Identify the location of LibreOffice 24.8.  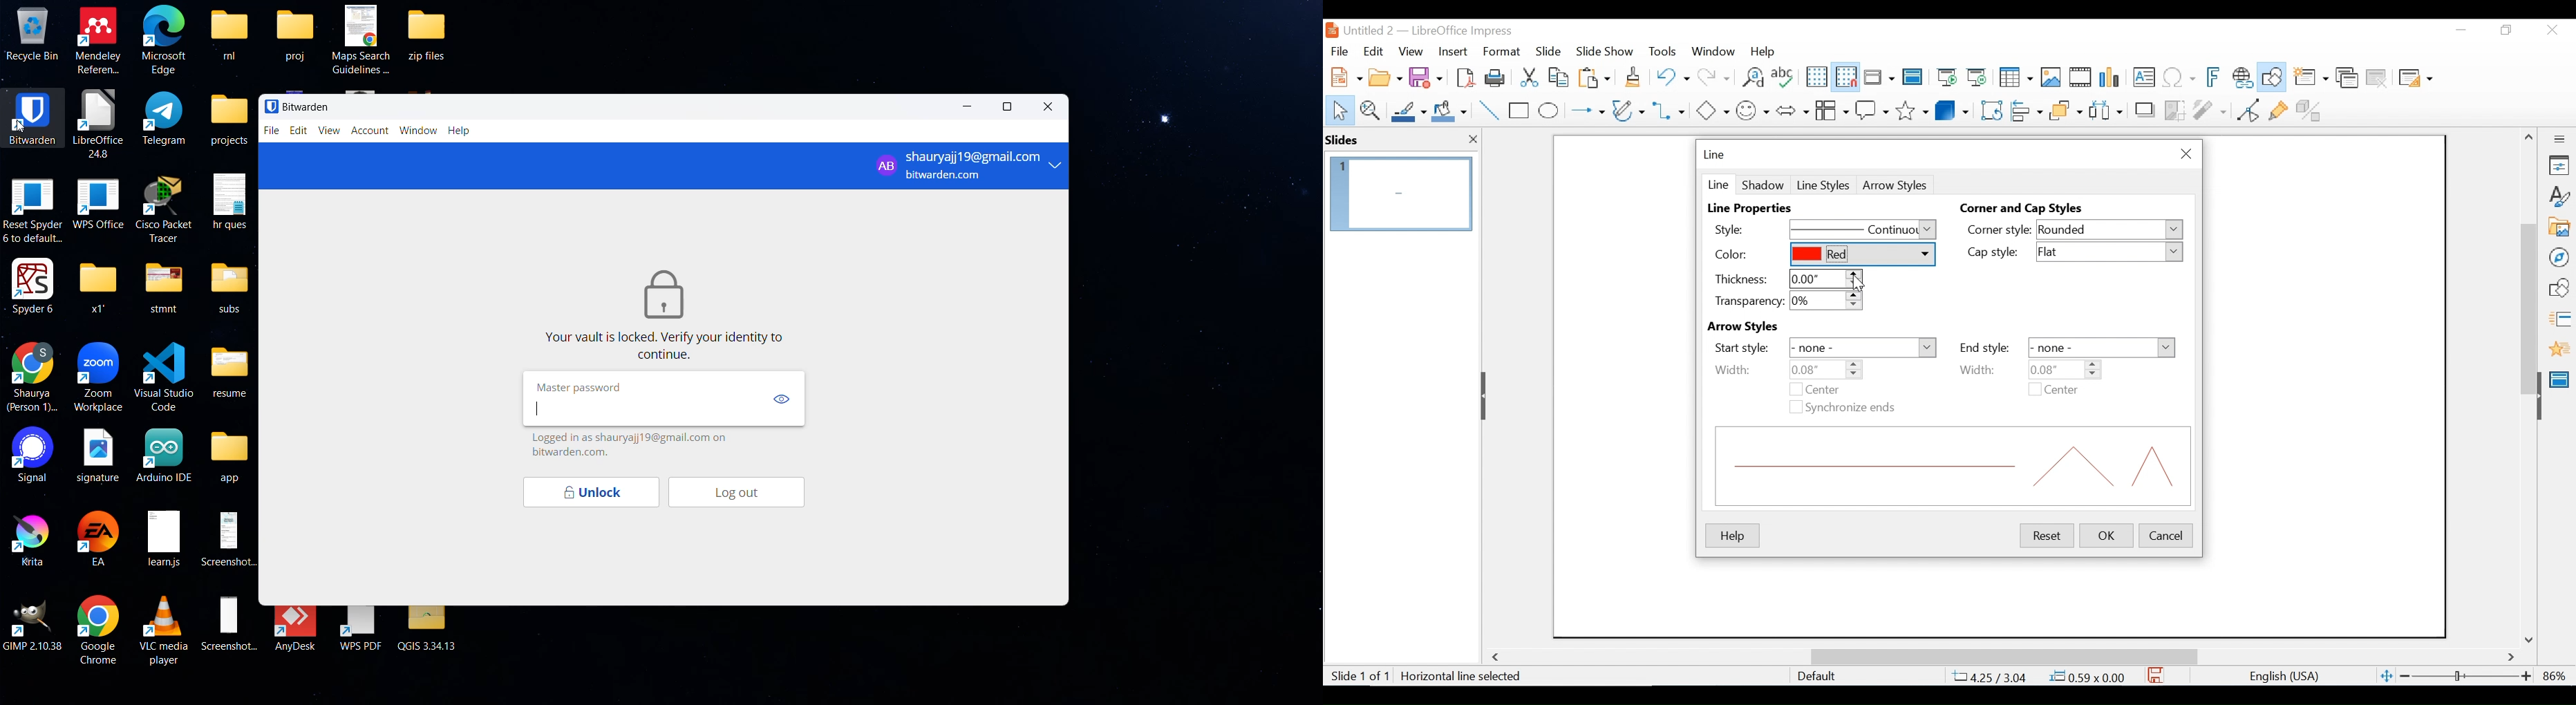
(97, 123).